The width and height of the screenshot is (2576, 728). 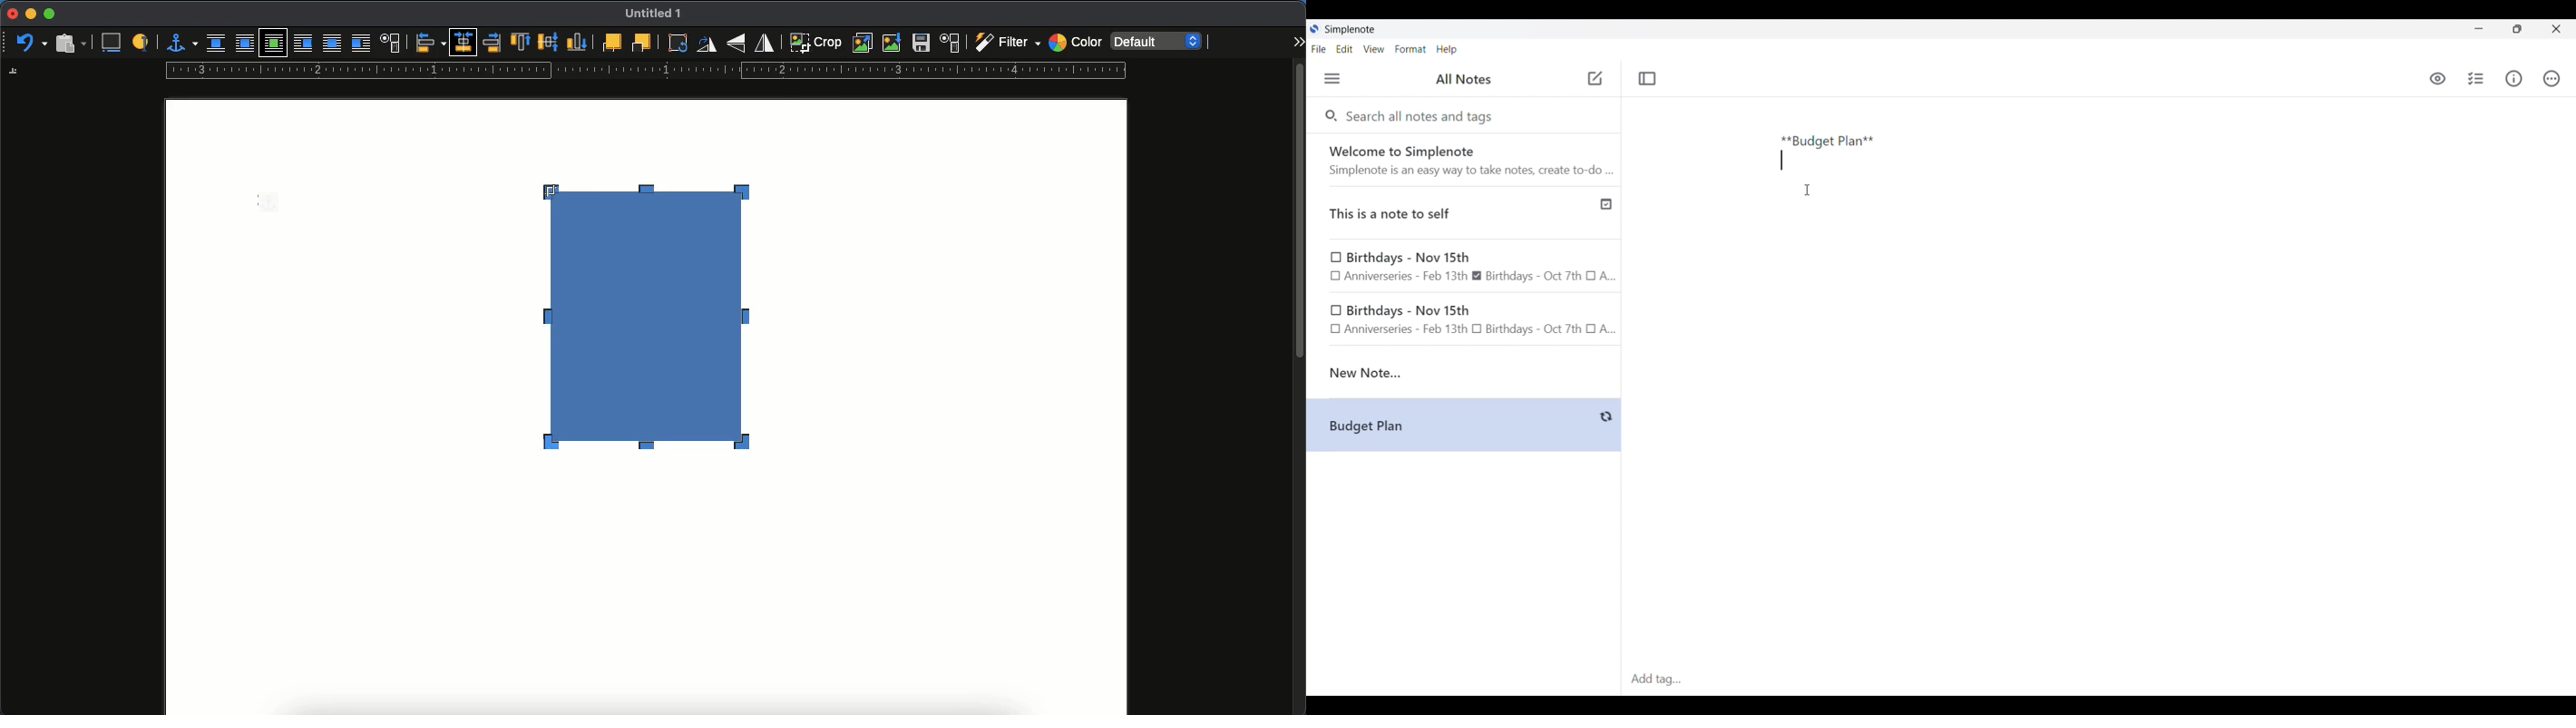 What do you see at coordinates (1467, 160) in the screenshot?
I see `Software welcome note` at bounding box center [1467, 160].